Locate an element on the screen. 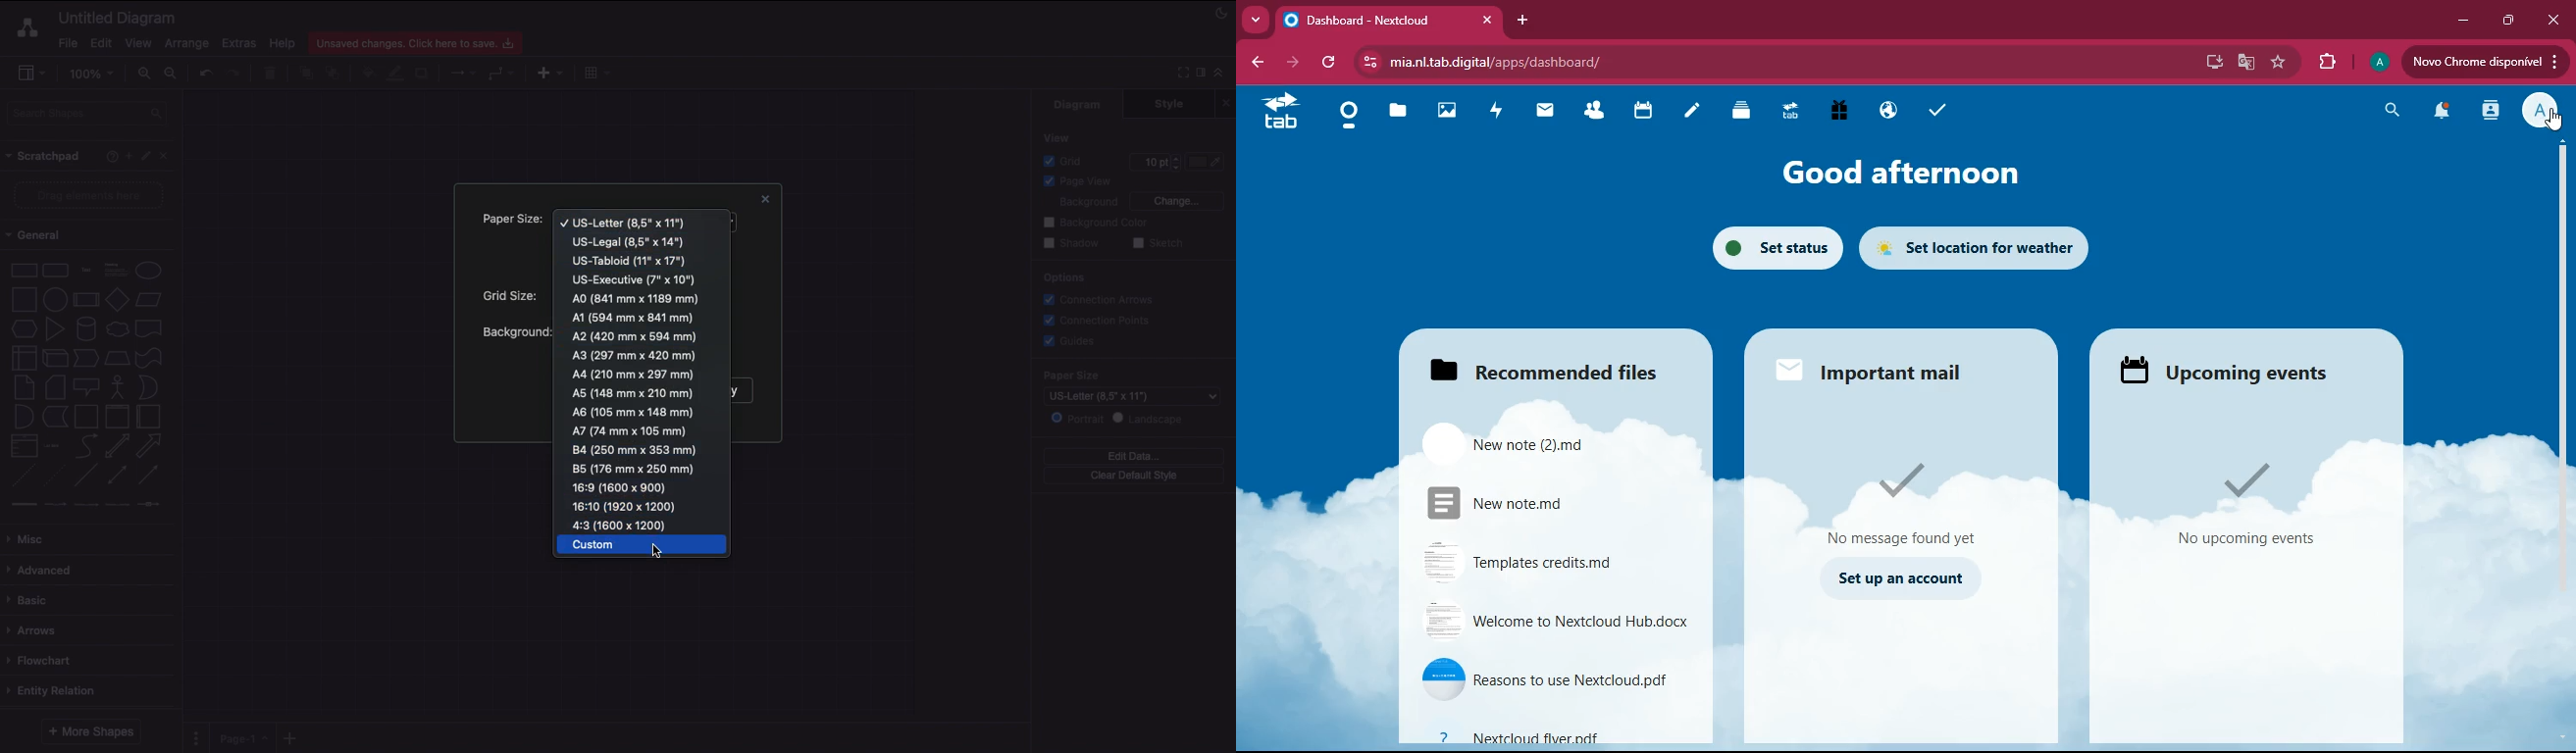  Color is located at coordinates (1207, 162).